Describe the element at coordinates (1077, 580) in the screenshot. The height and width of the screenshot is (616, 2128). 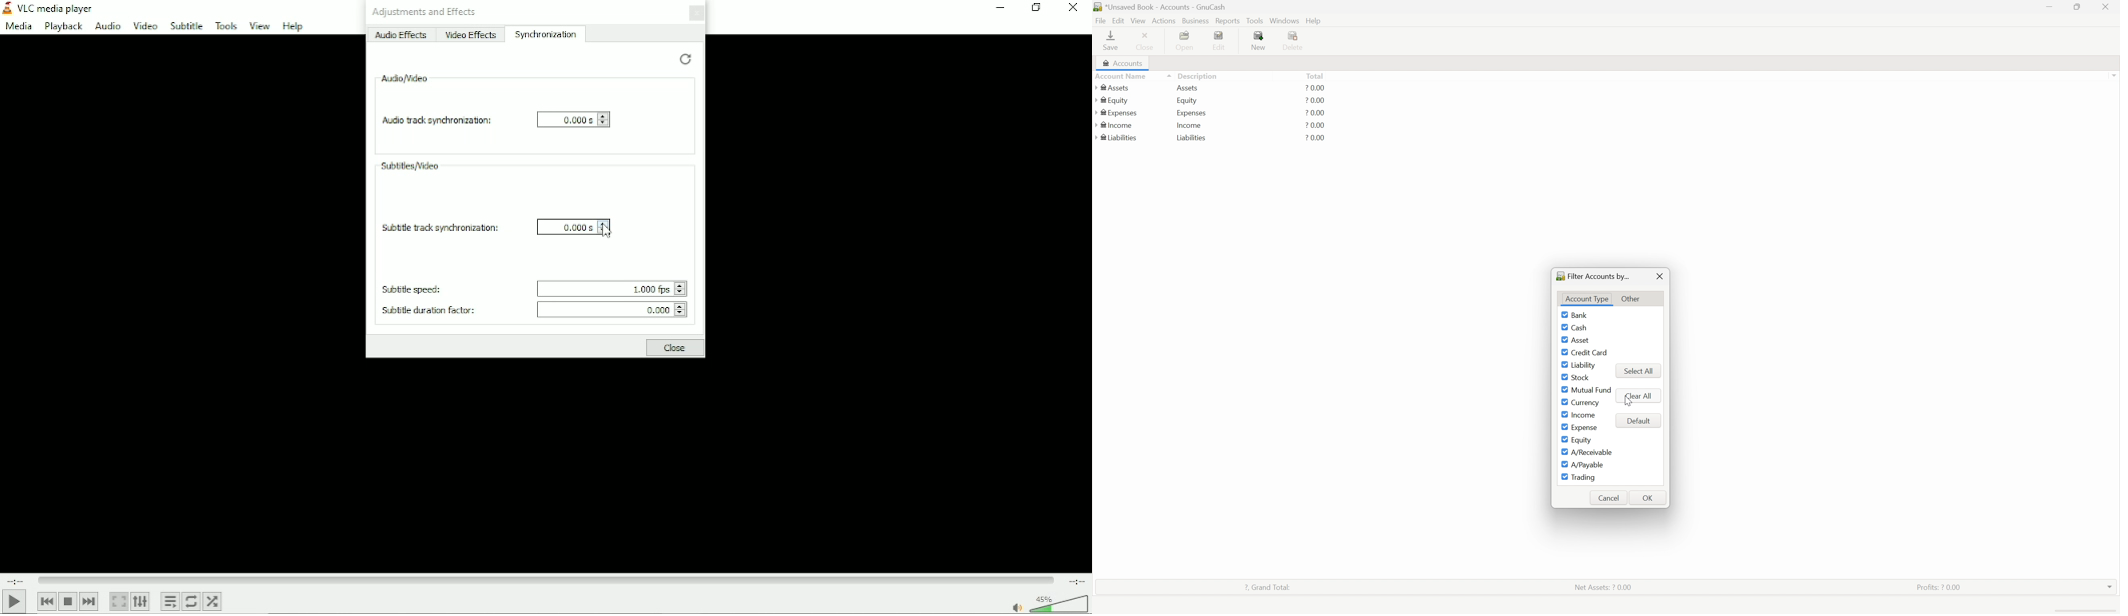
I see `Total duration` at that location.